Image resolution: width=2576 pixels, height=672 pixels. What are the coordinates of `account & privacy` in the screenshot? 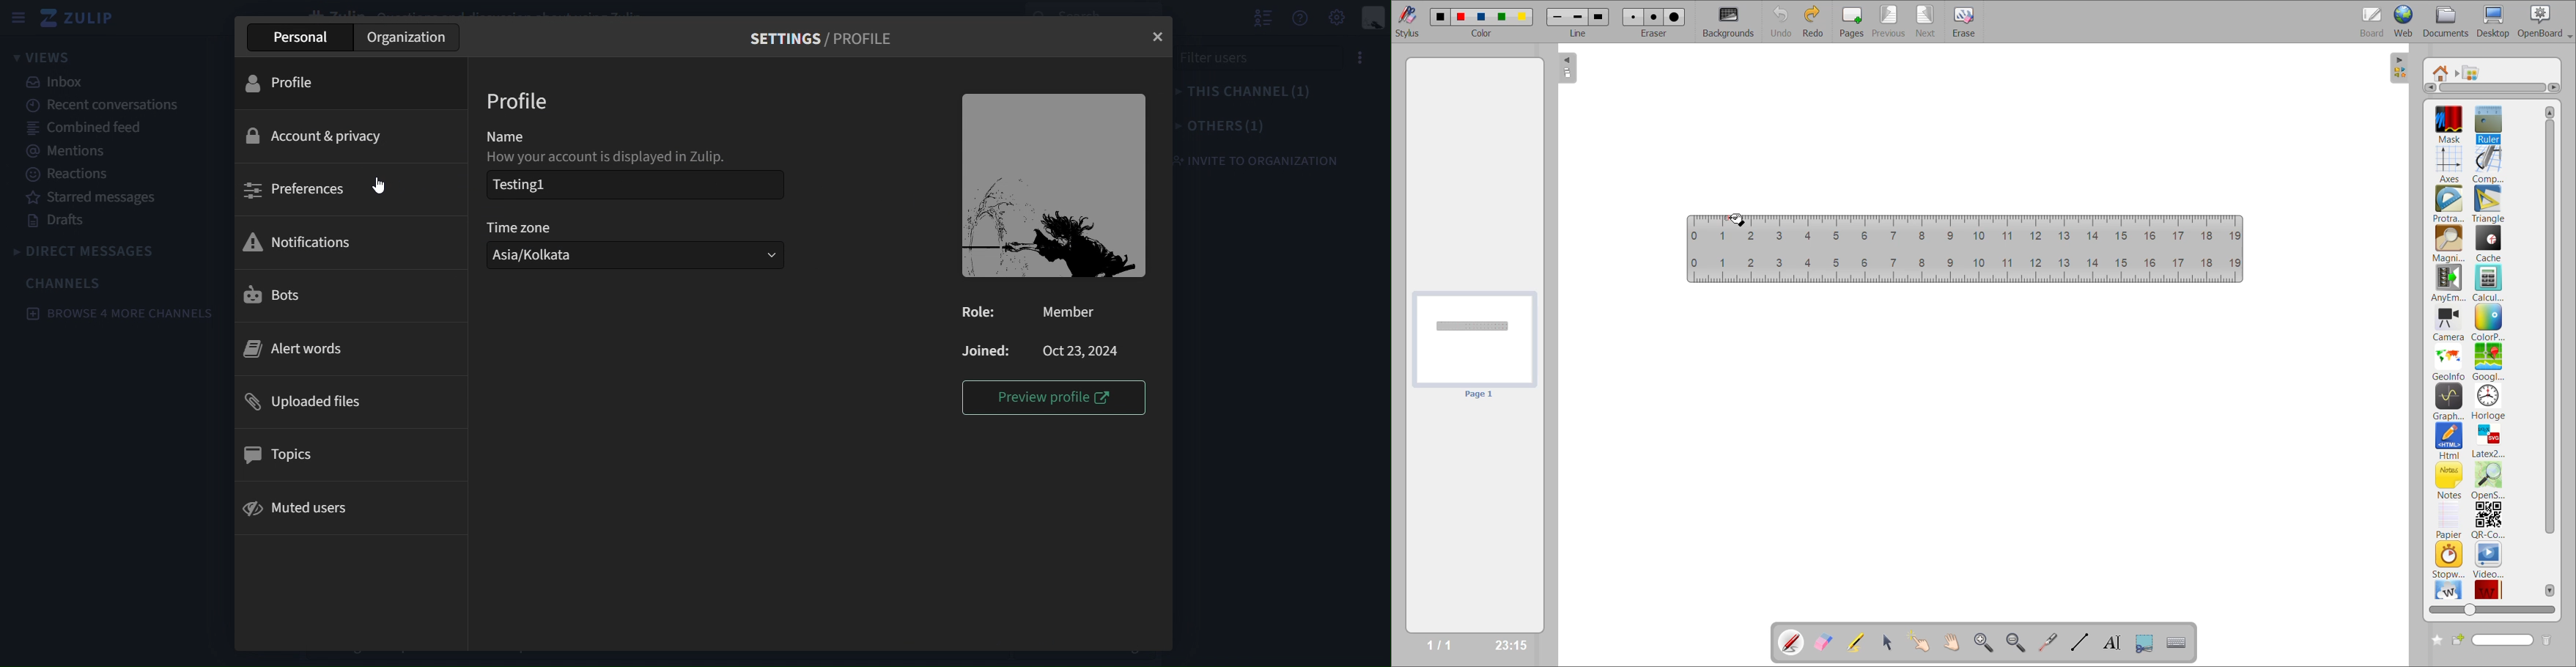 It's located at (354, 136).